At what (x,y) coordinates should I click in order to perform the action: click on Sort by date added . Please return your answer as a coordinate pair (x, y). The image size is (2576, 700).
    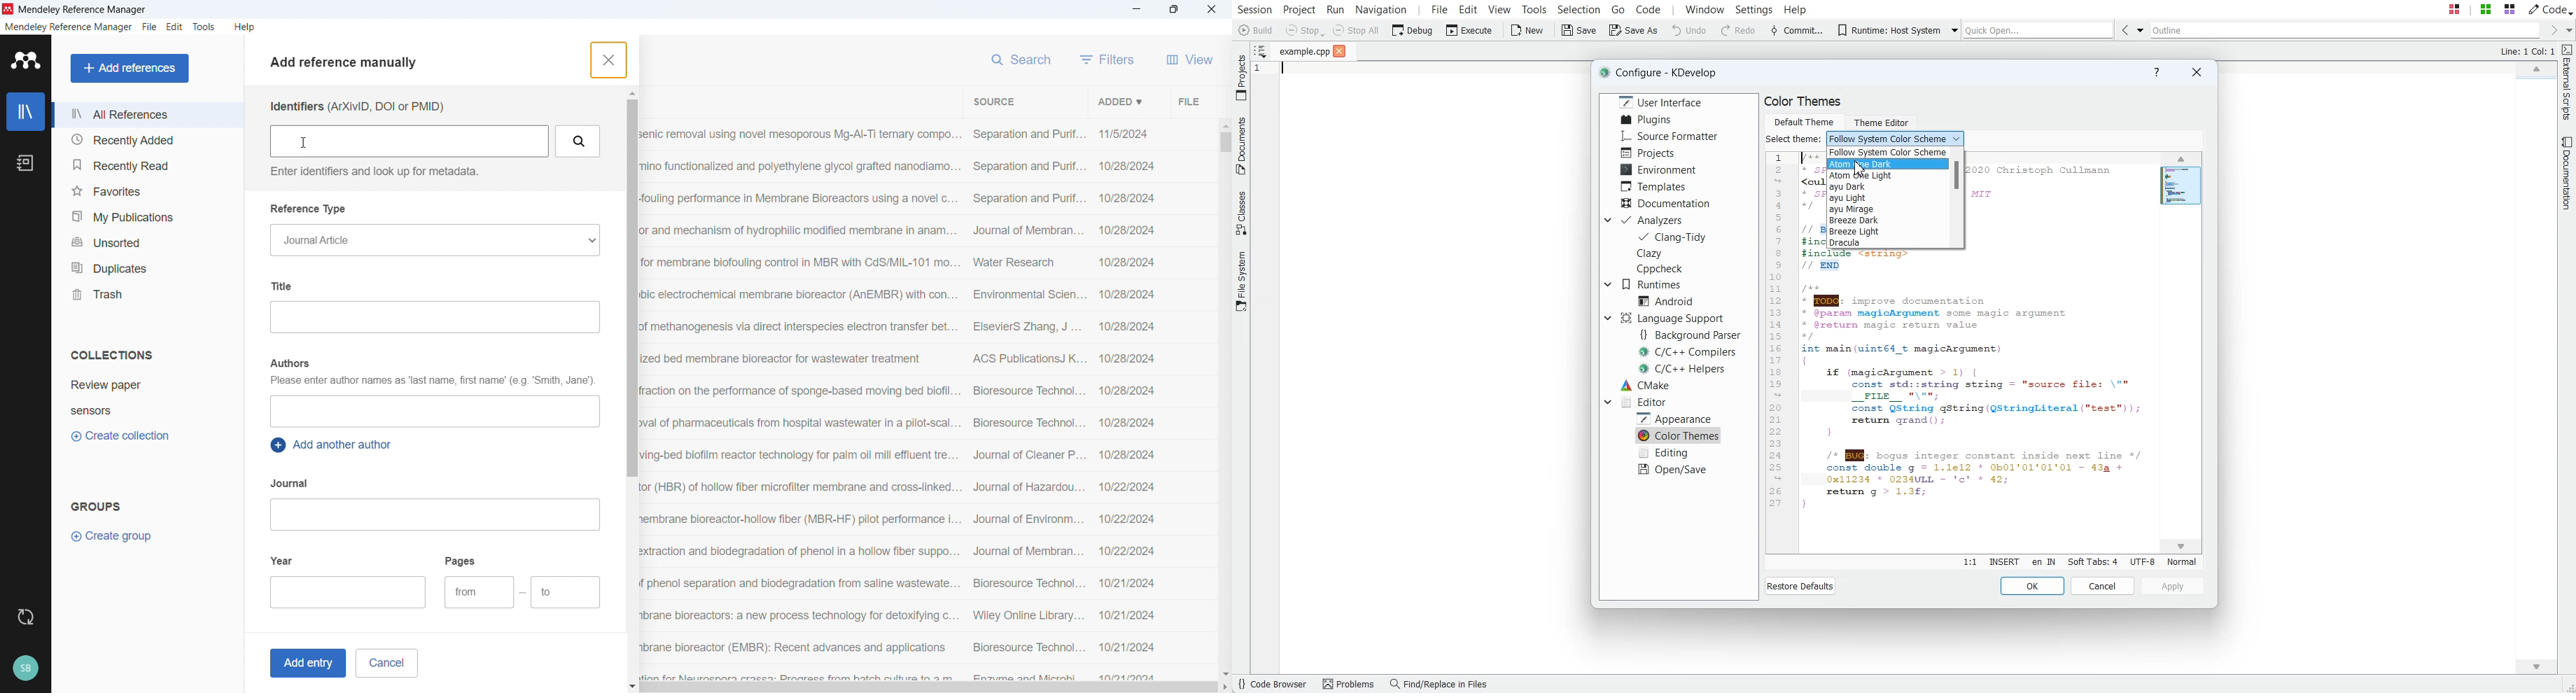
    Looking at the image, I should click on (1118, 101).